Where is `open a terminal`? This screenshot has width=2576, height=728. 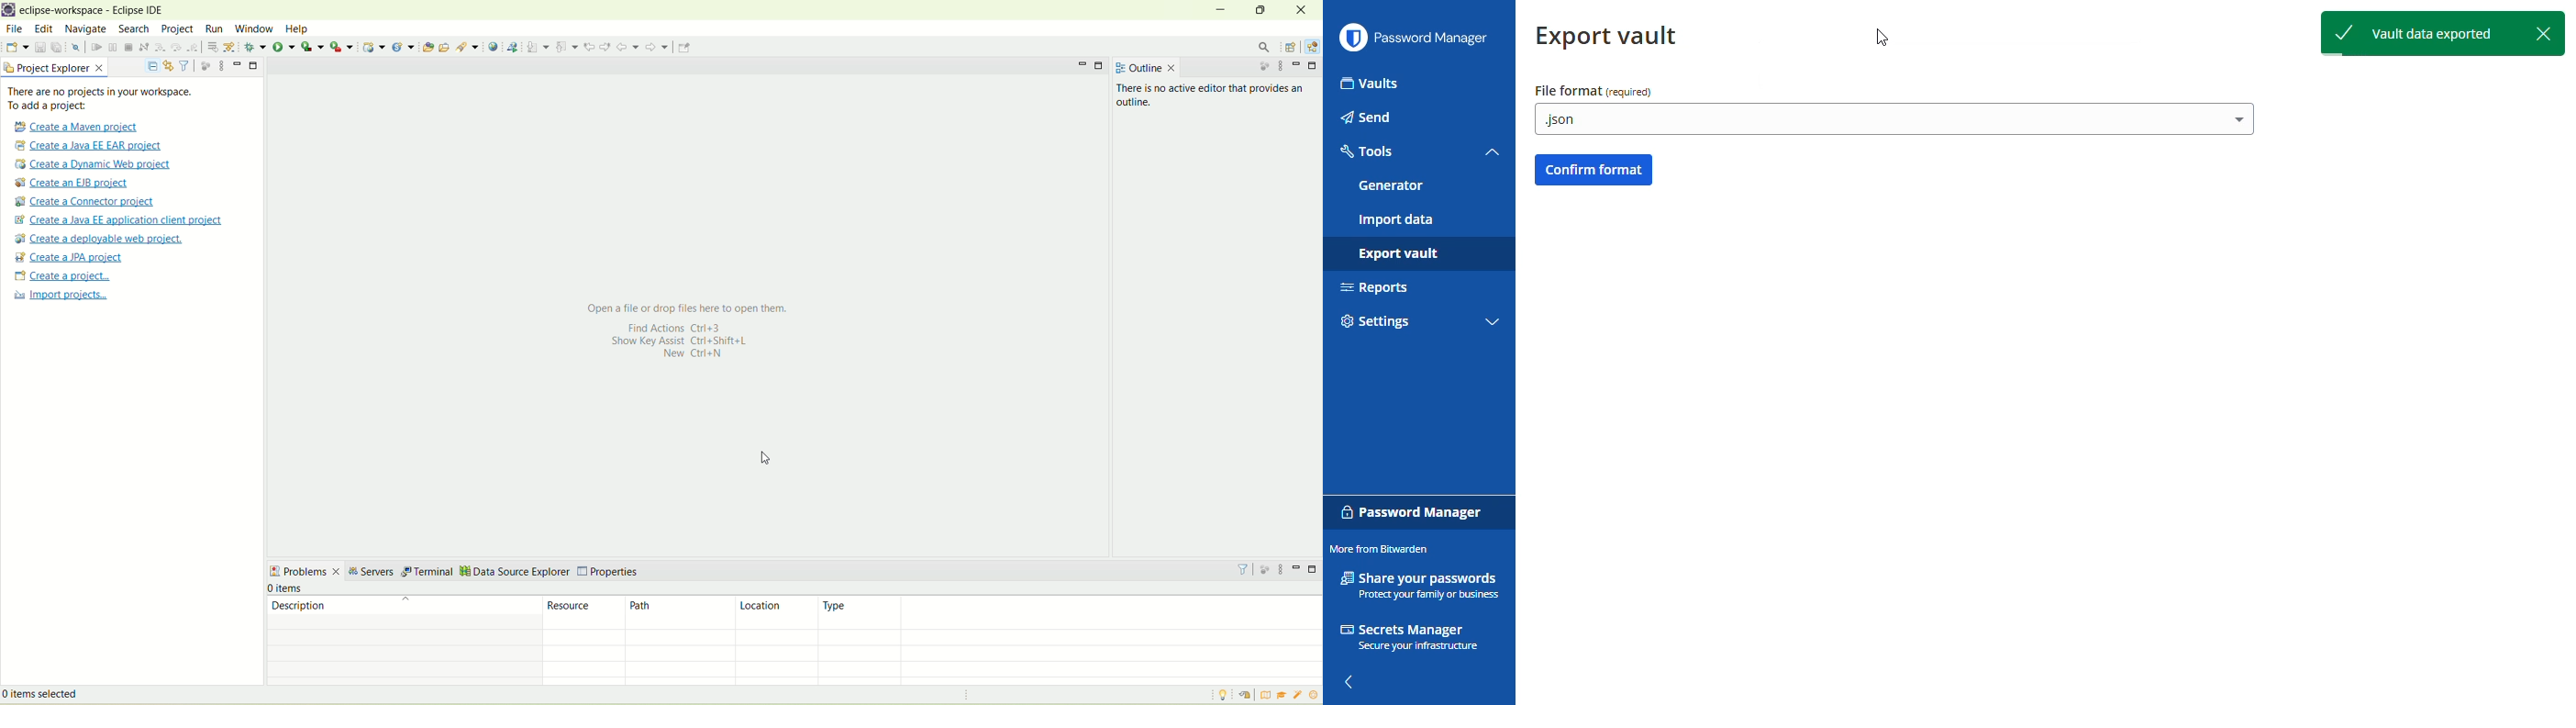
open a terminal is located at coordinates (110, 47).